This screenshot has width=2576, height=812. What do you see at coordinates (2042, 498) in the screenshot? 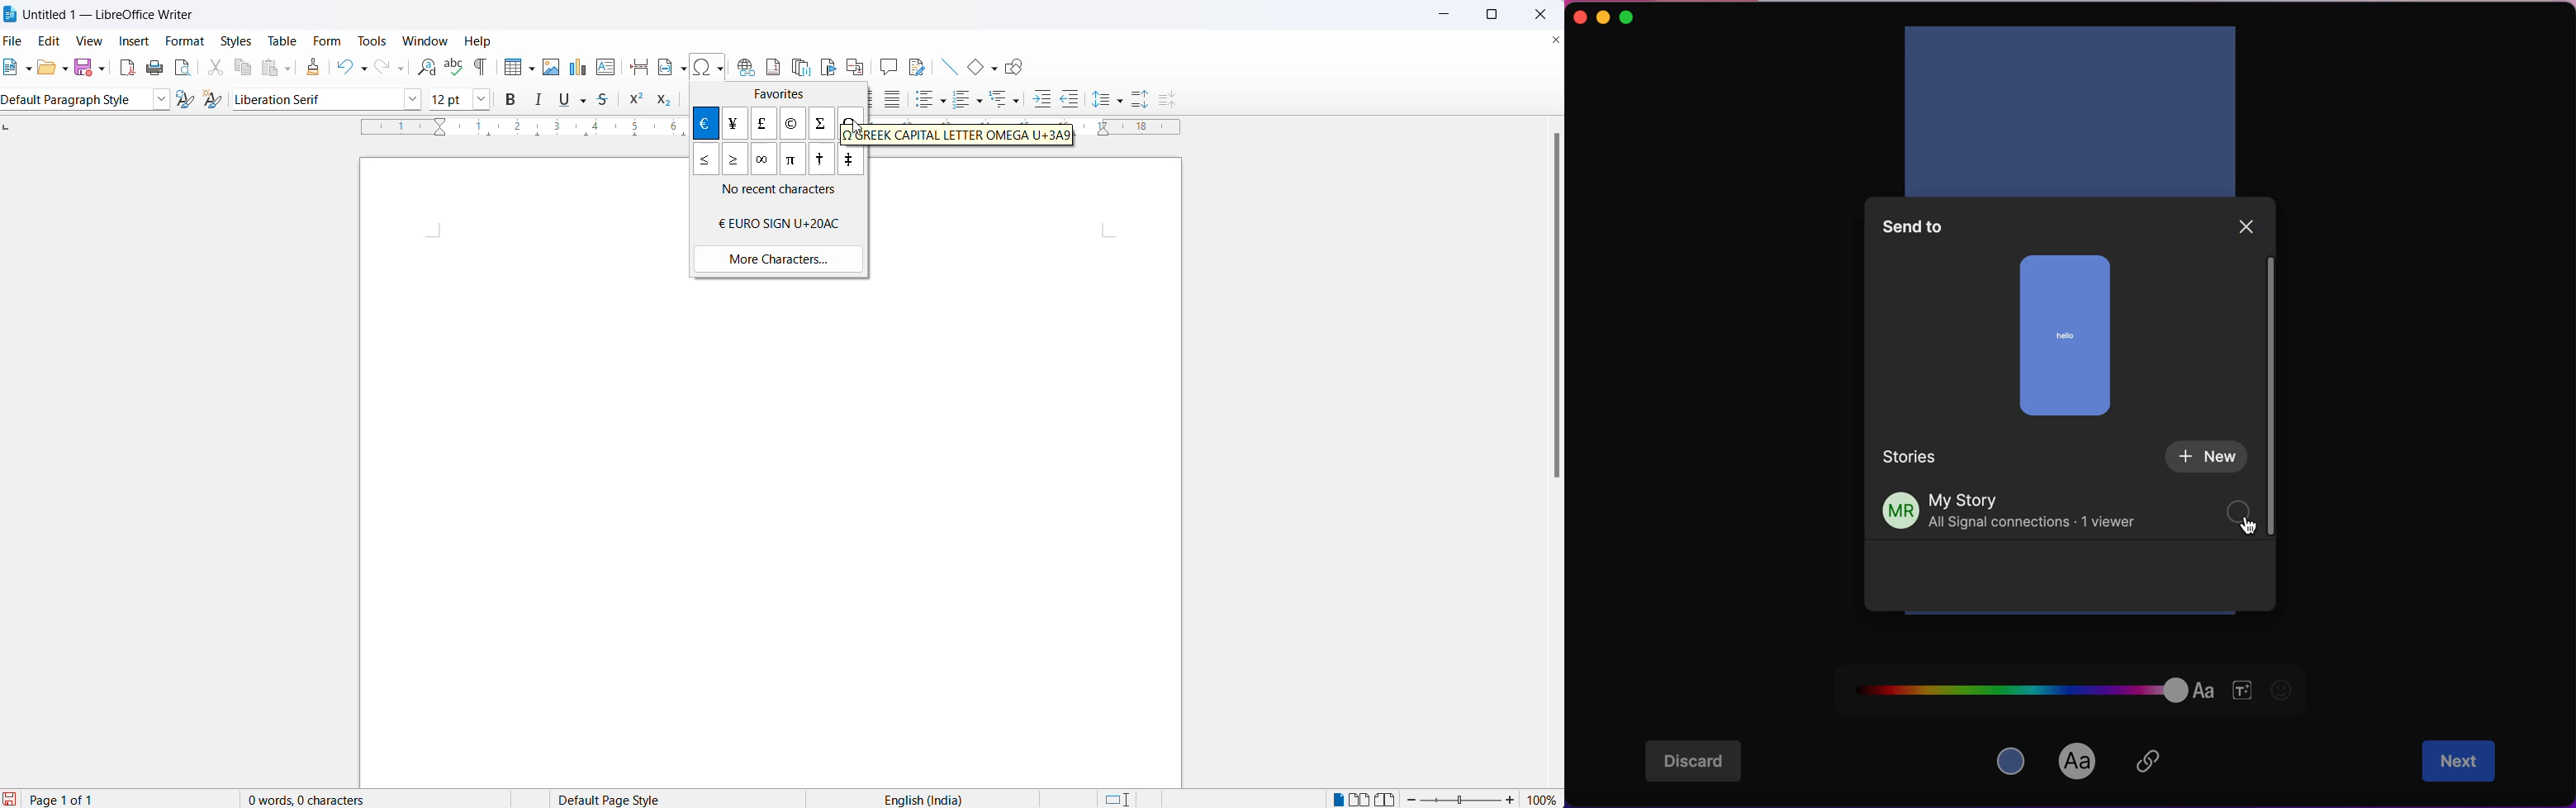
I see `my story` at bounding box center [2042, 498].